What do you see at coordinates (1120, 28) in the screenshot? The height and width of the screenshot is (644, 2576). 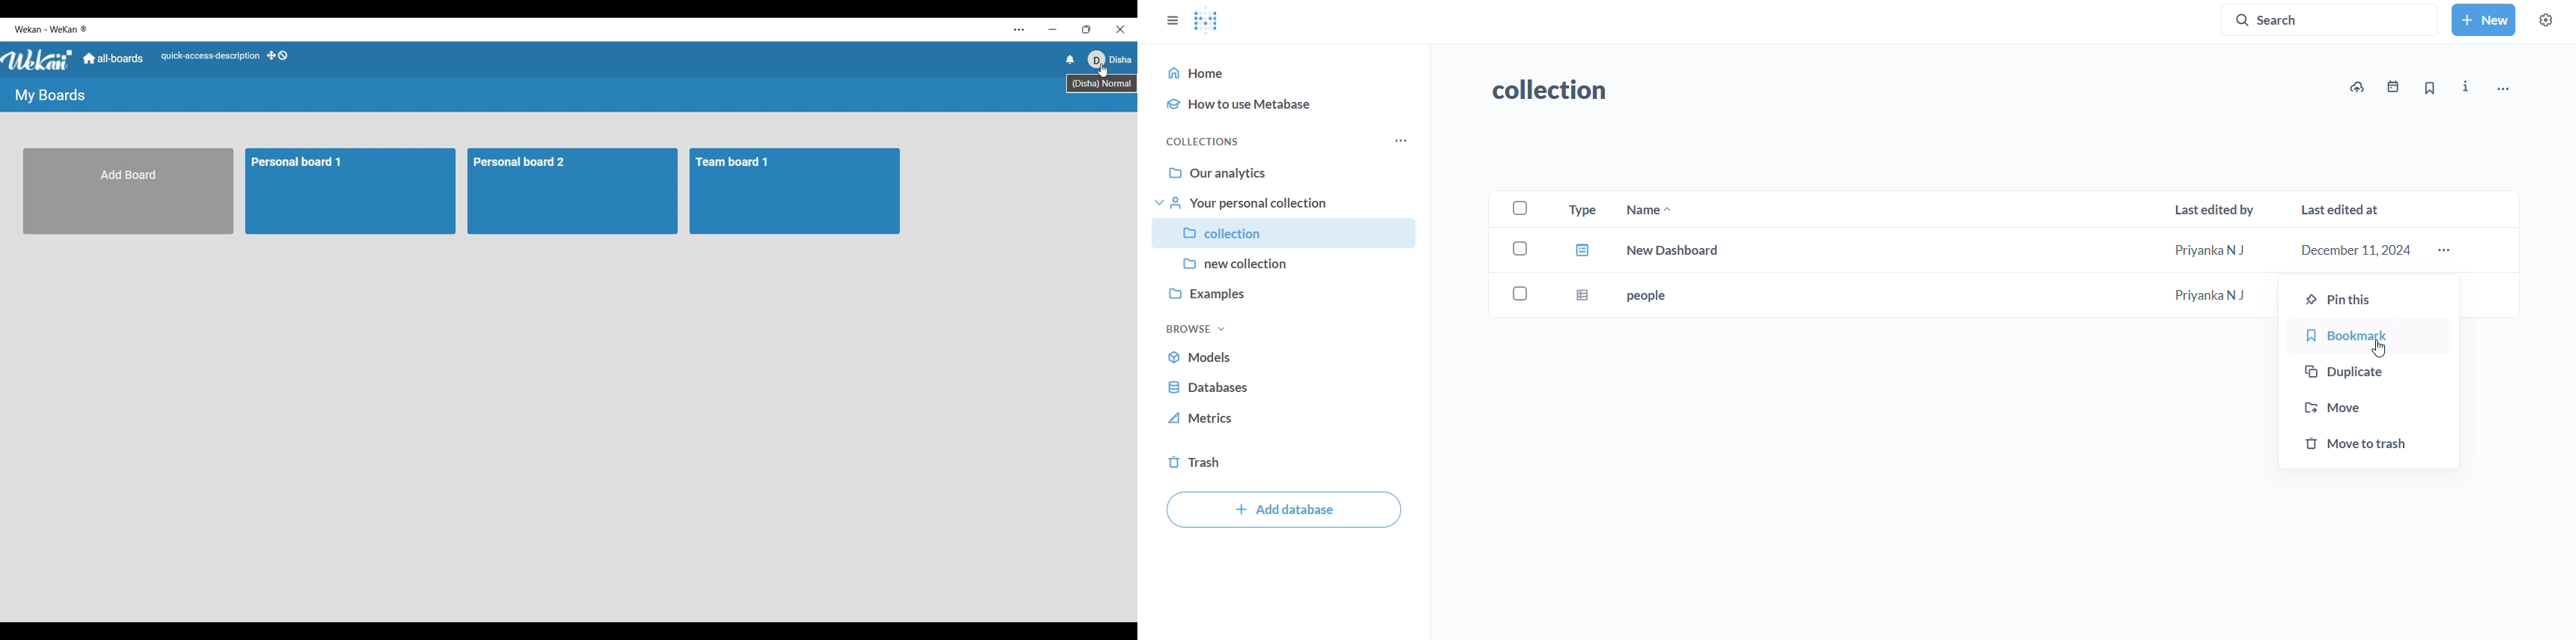 I see `Close` at bounding box center [1120, 28].